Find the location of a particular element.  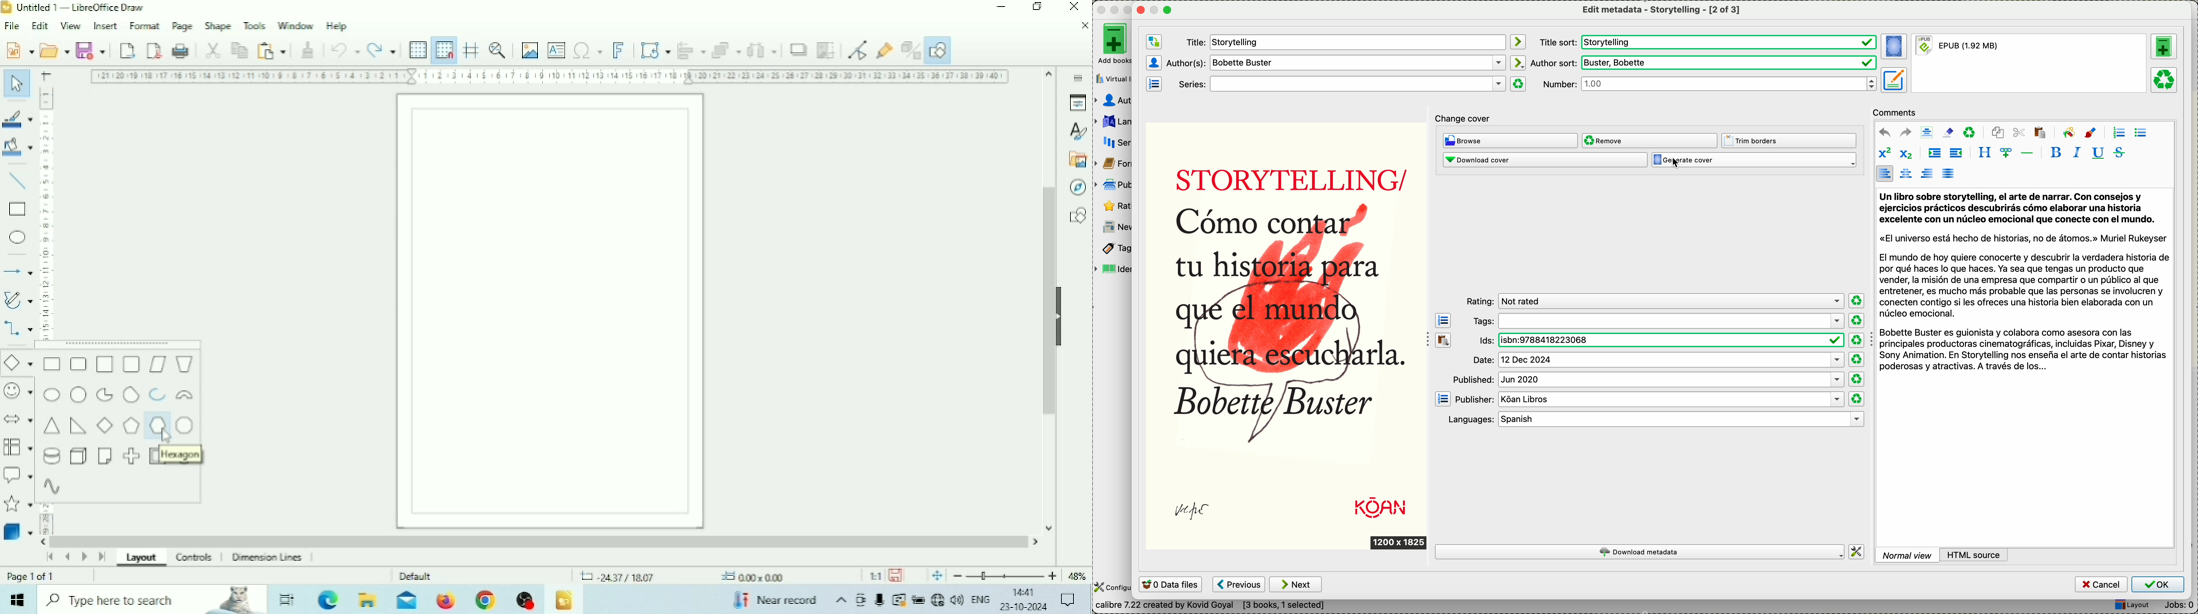

icon is located at coordinates (1518, 62).